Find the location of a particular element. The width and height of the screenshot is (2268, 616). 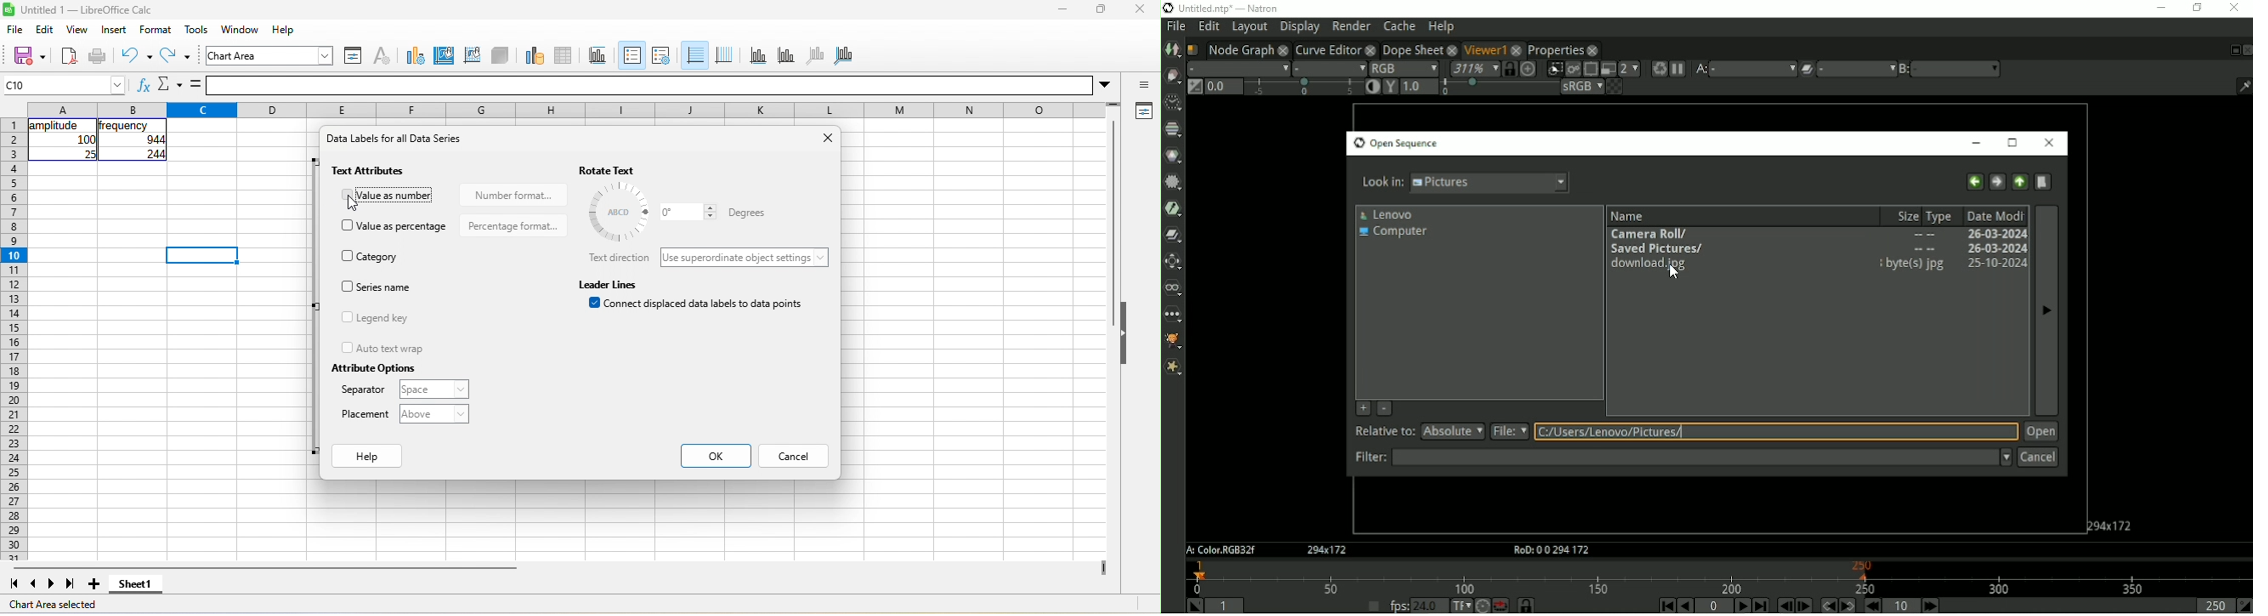

formula is located at coordinates (196, 85).